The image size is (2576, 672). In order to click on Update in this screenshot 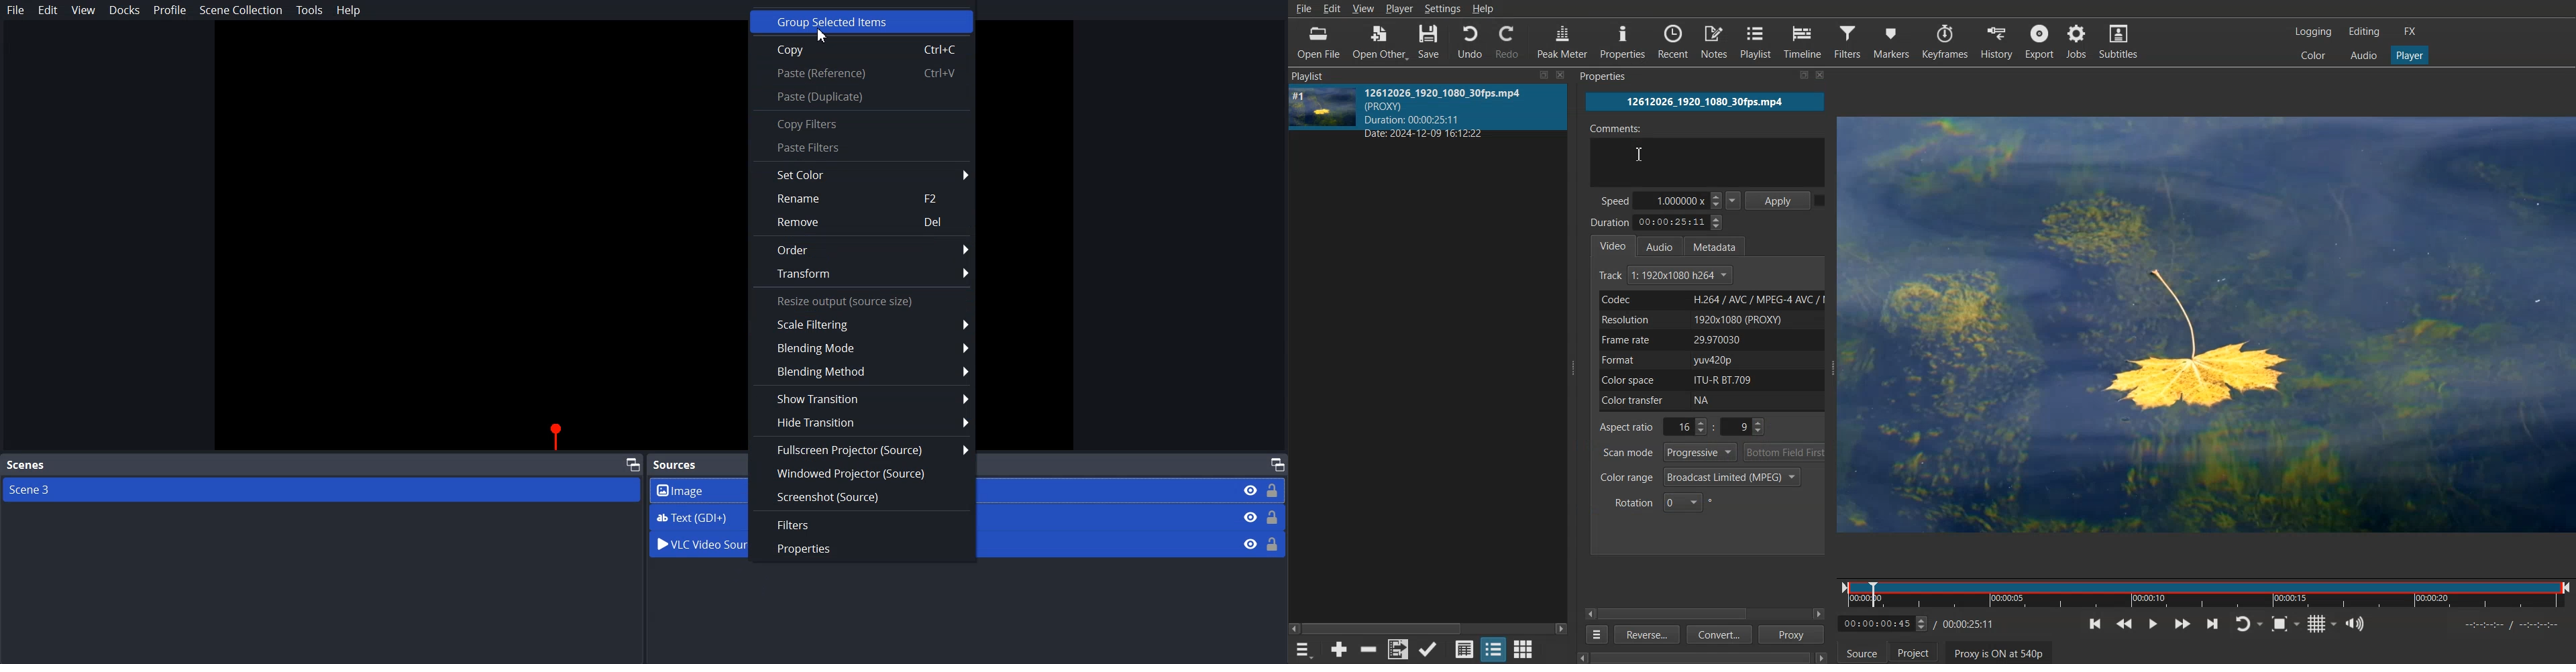, I will do `click(1429, 649)`.